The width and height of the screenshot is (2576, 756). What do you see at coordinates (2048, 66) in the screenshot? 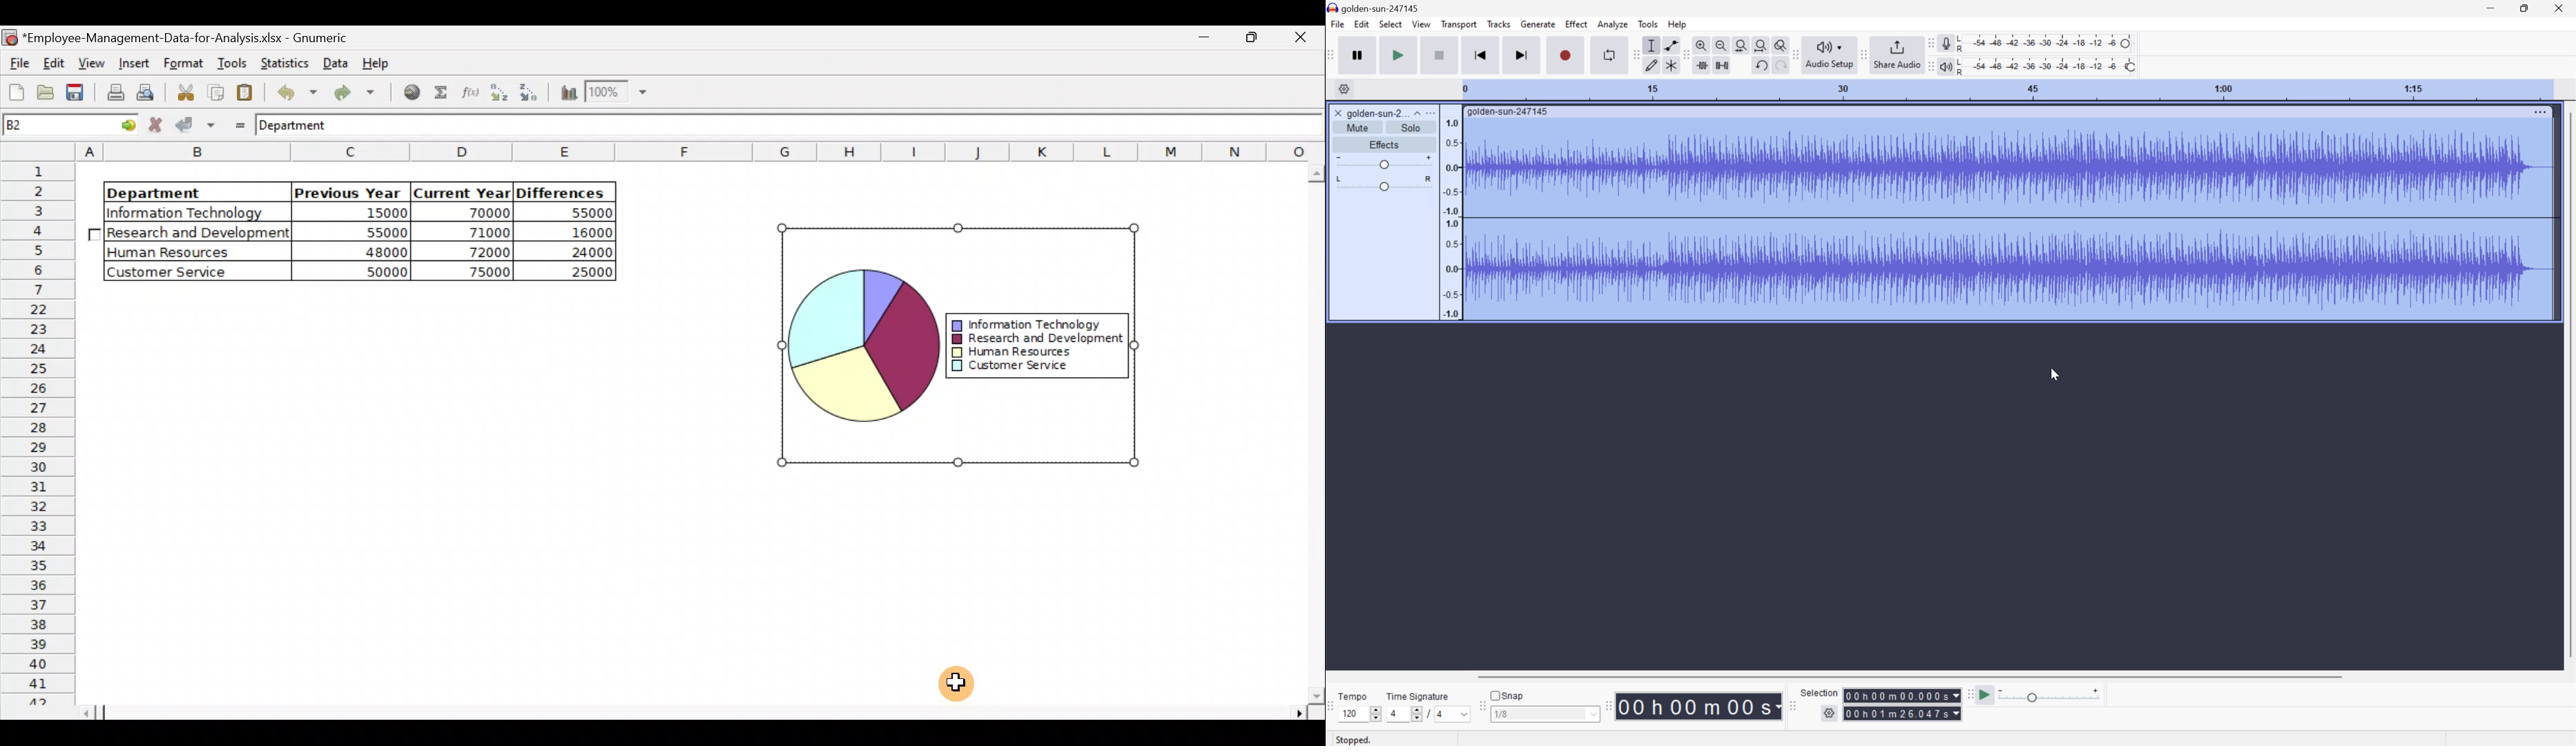
I see `Playback level: 100%` at bounding box center [2048, 66].